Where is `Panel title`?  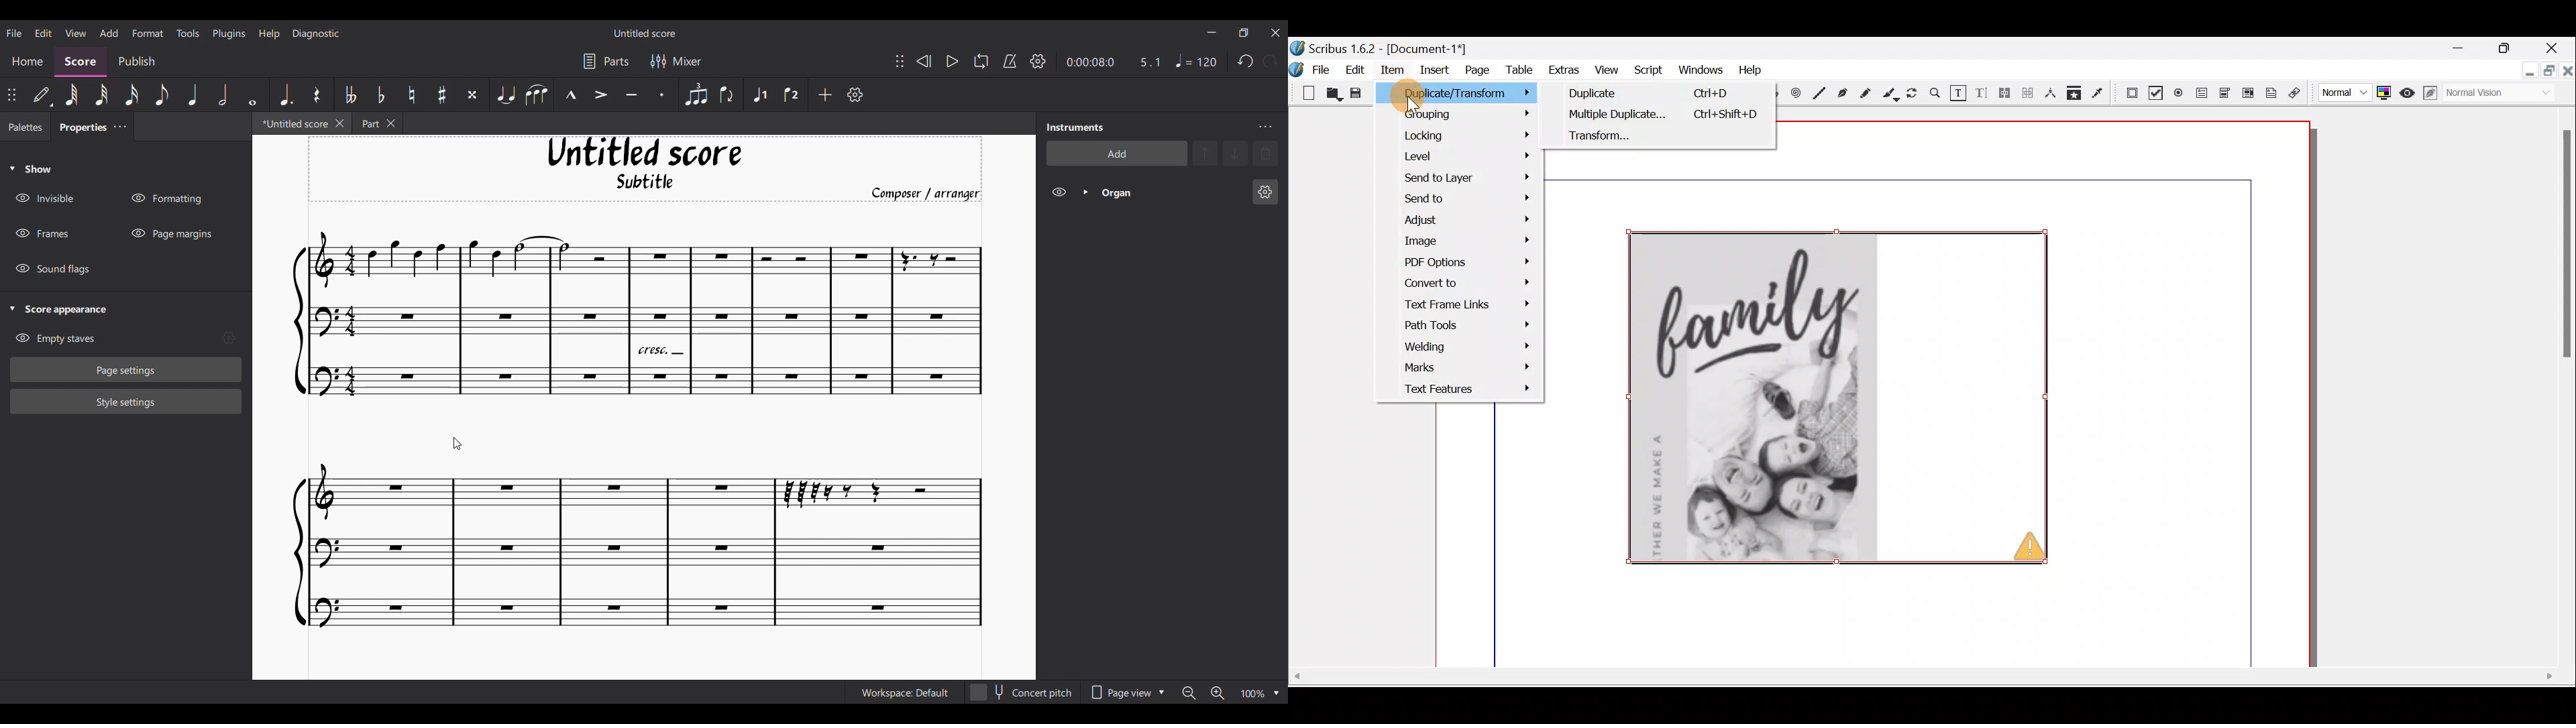 Panel title is located at coordinates (1075, 127).